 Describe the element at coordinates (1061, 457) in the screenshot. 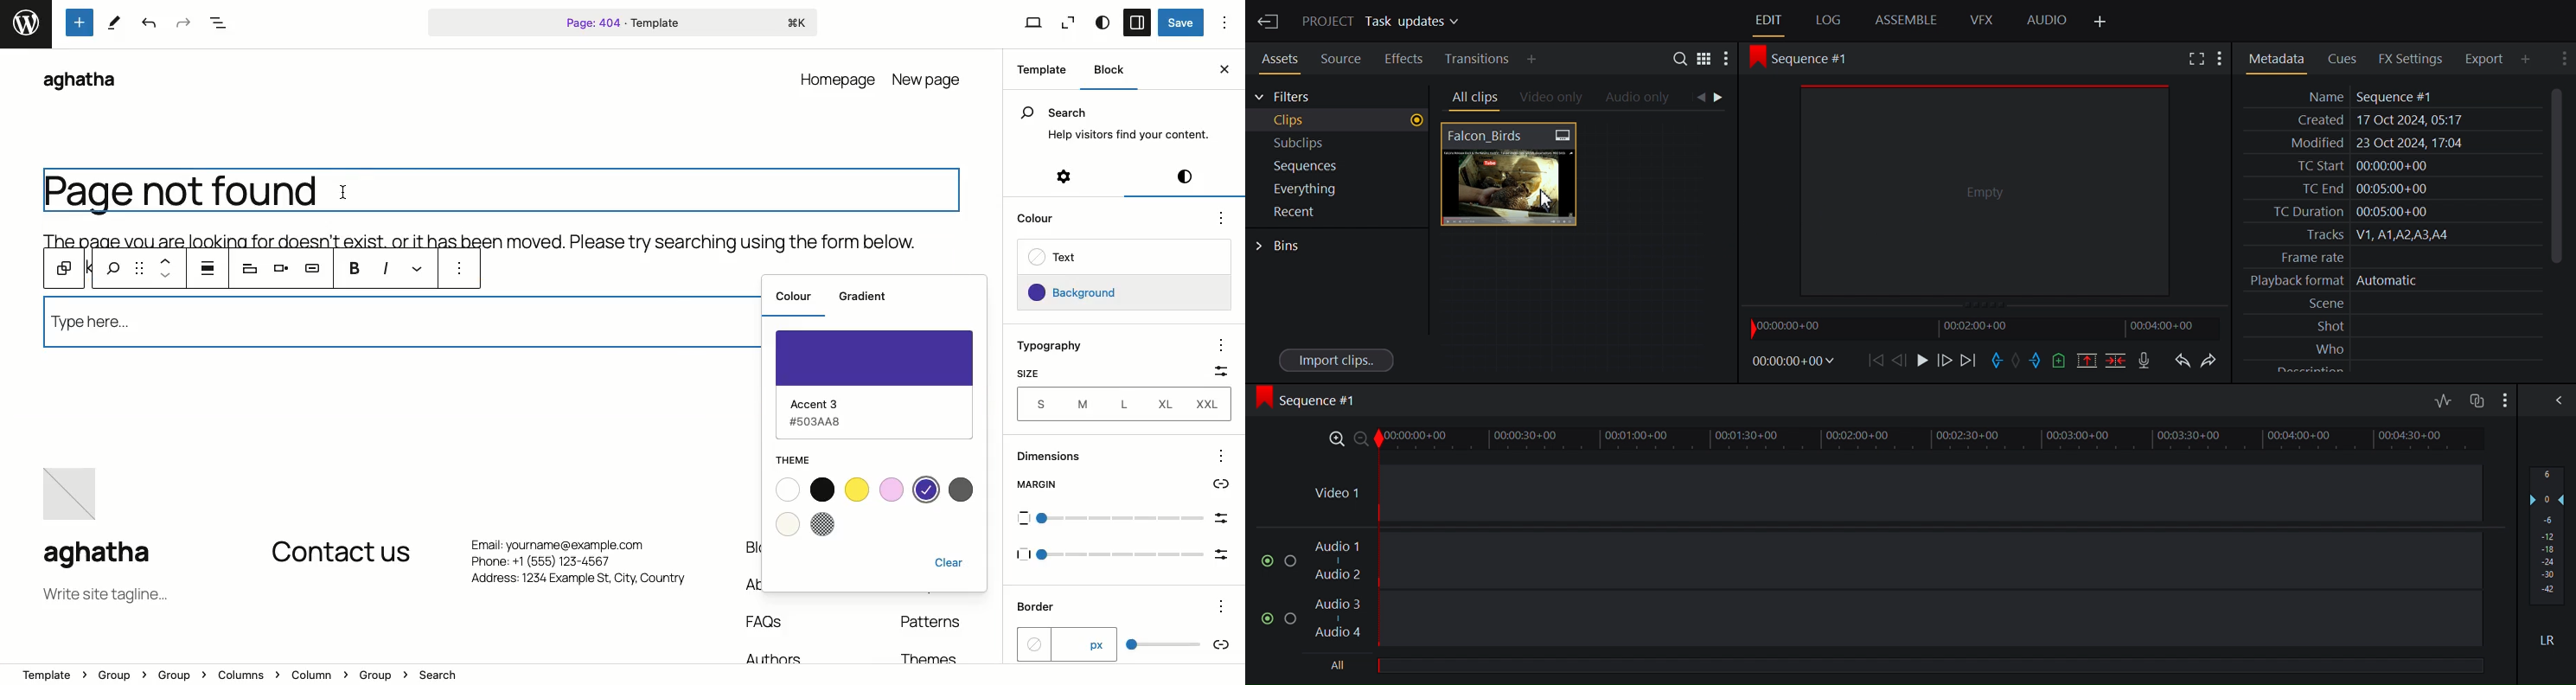

I see `Dimensions` at that location.